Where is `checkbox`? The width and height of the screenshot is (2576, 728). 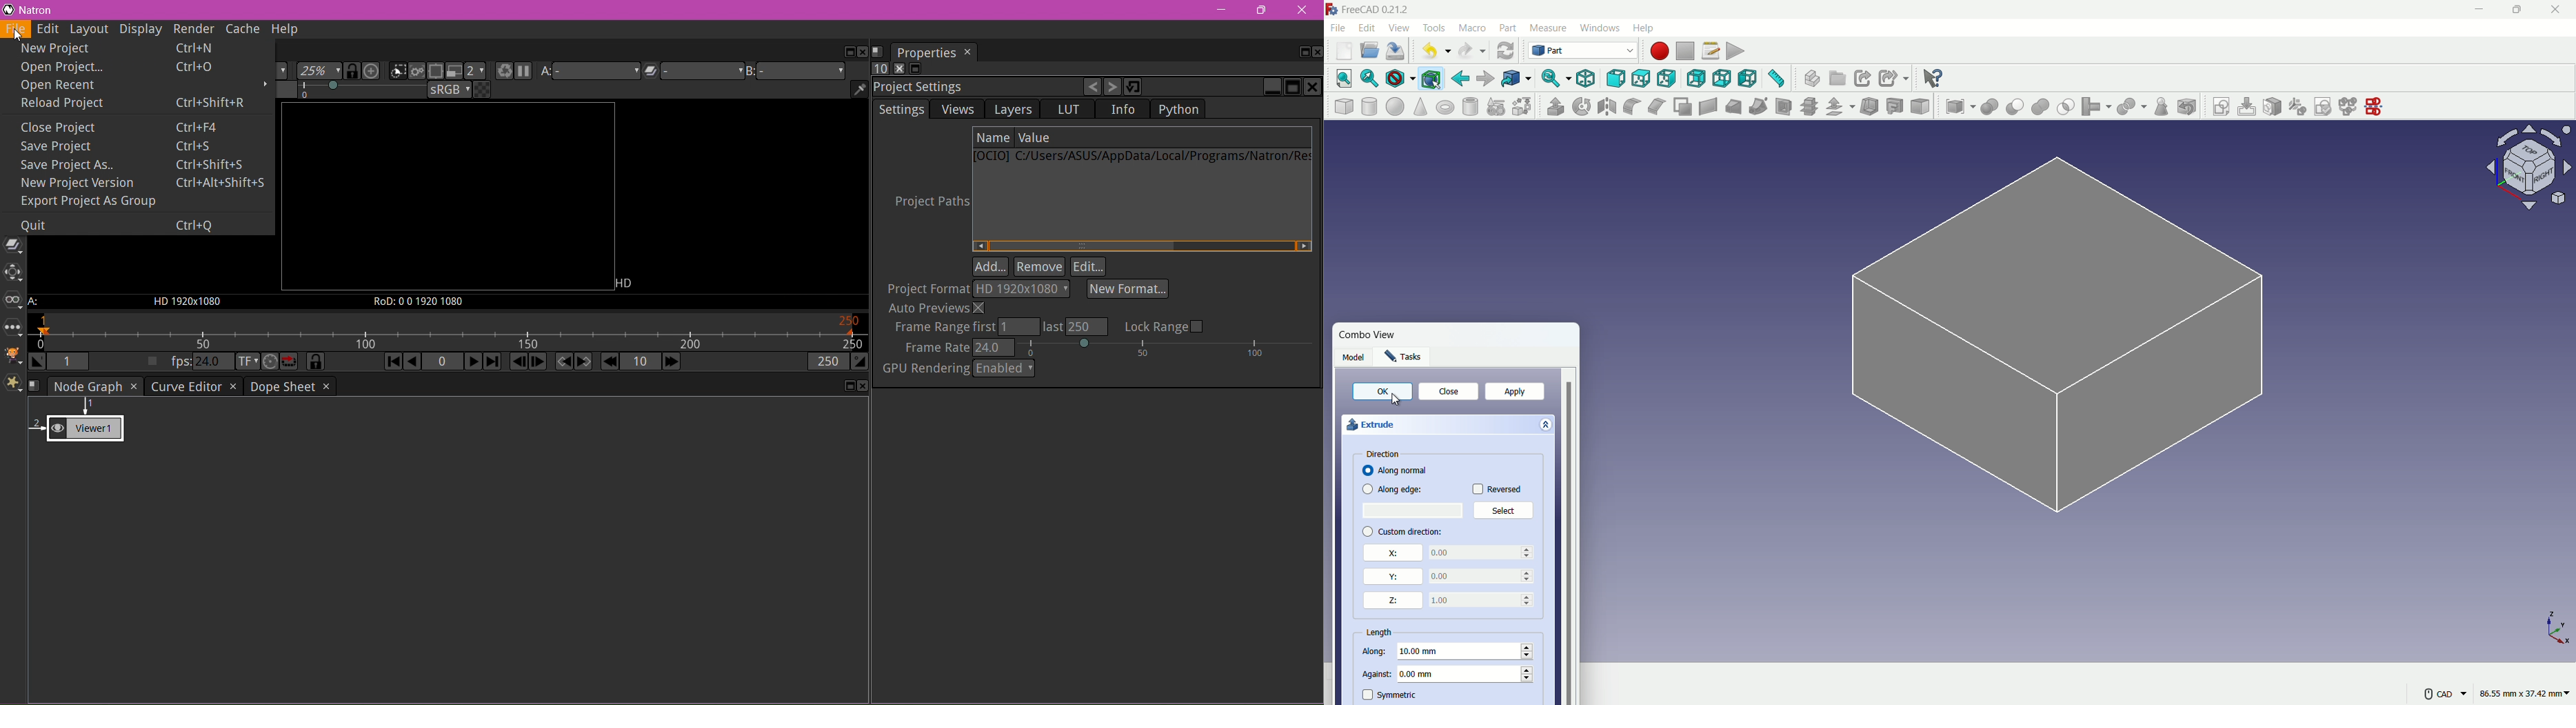 checkbox is located at coordinates (1367, 471).